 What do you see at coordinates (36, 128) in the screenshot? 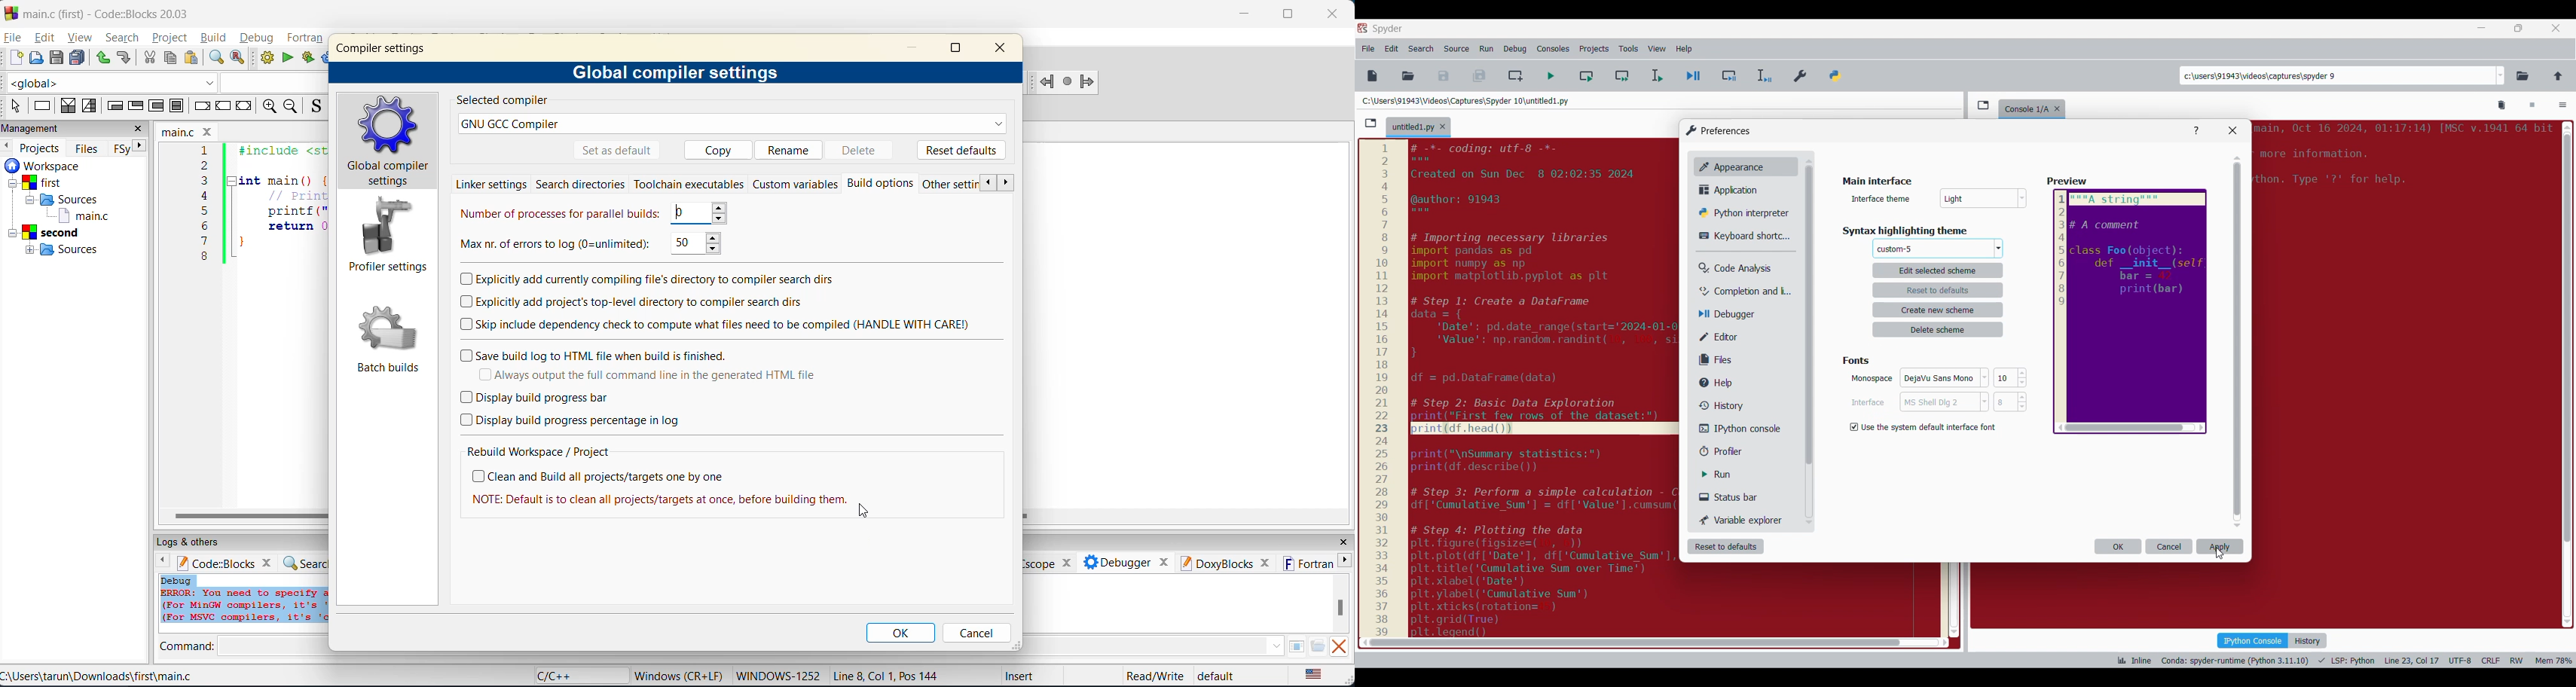
I see `management` at bounding box center [36, 128].